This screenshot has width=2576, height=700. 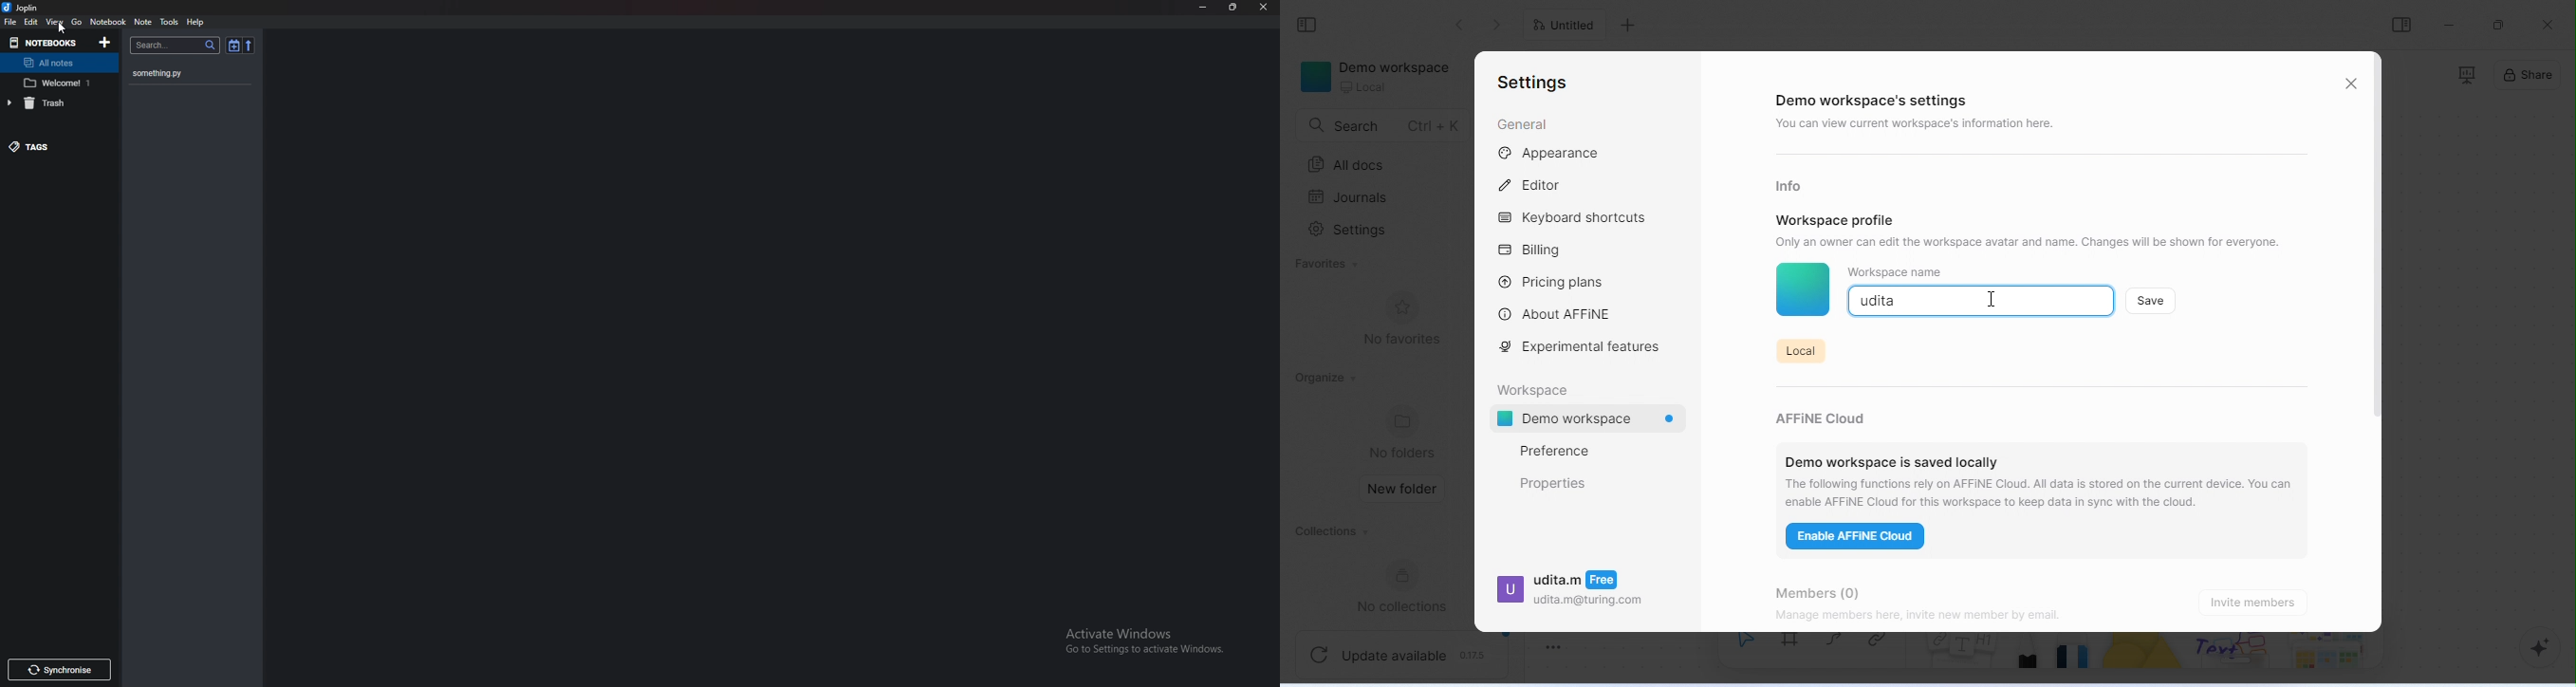 What do you see at coordinates (1401, 320) in the screenshot?
I see `no favorites` at bounding box center [1401, 320].